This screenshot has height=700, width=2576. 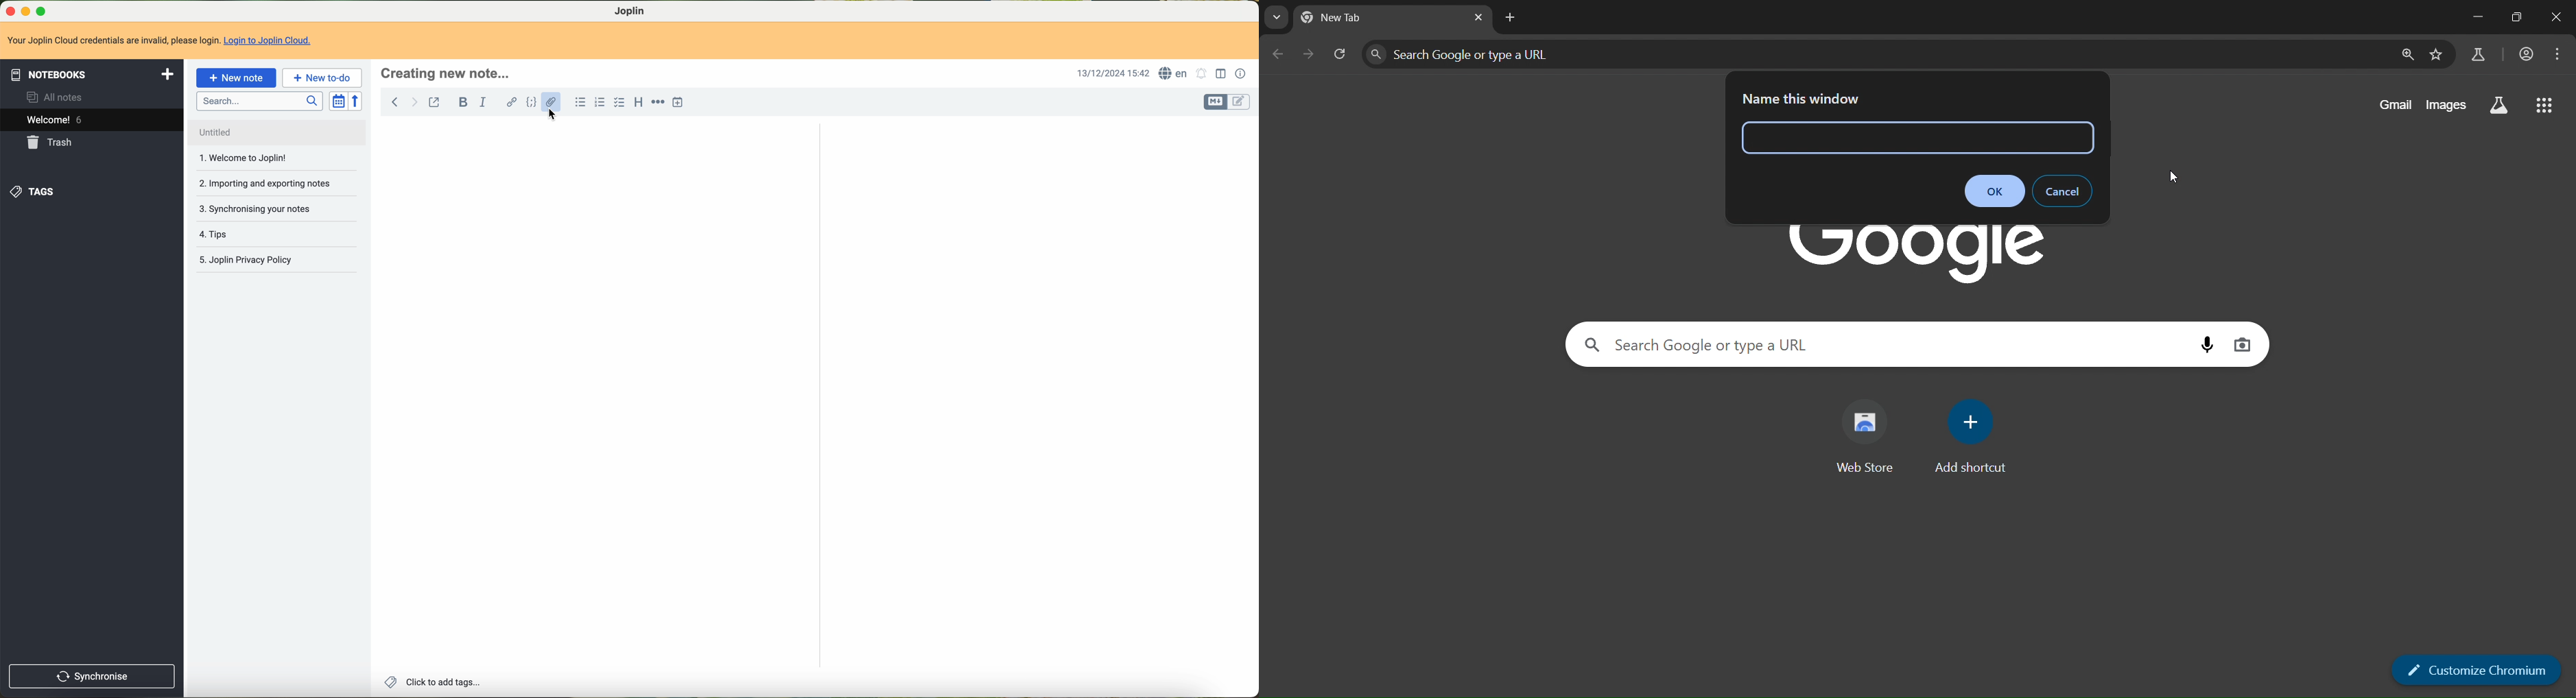 I want to click on images, so click(x=2446, y=104).